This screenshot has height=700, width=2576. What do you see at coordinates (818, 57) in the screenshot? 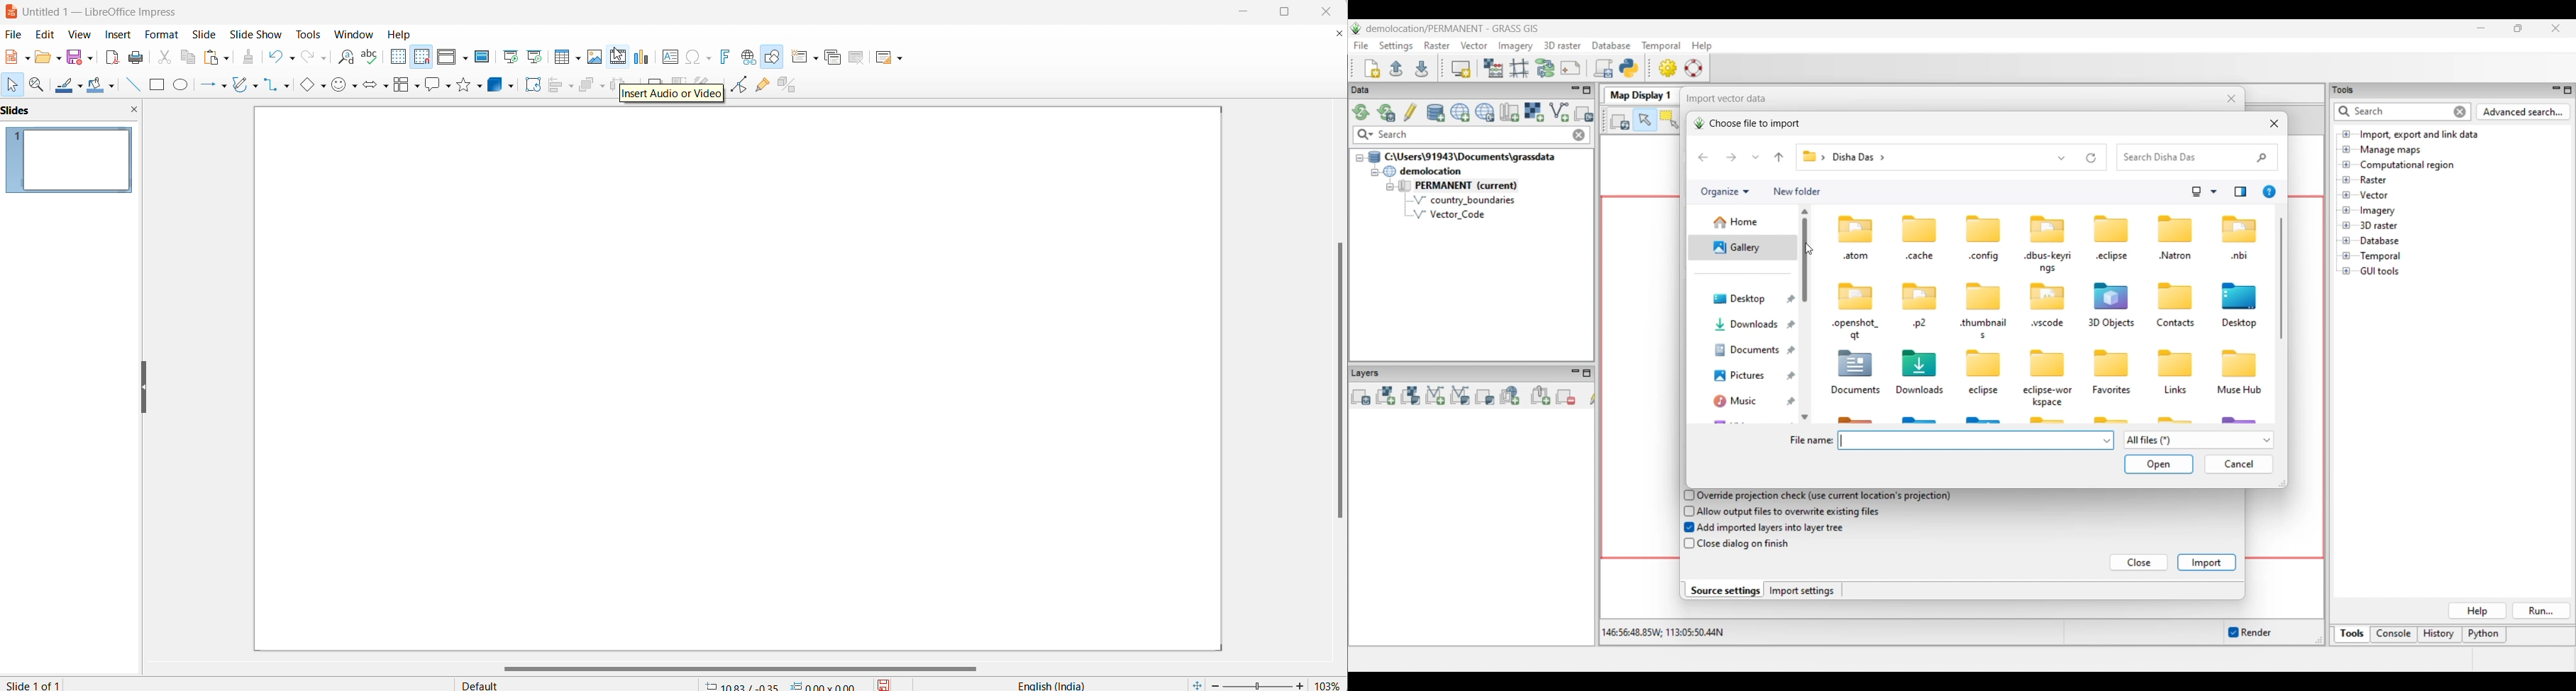
I see `new slide options` at bounding box center [818, 57].